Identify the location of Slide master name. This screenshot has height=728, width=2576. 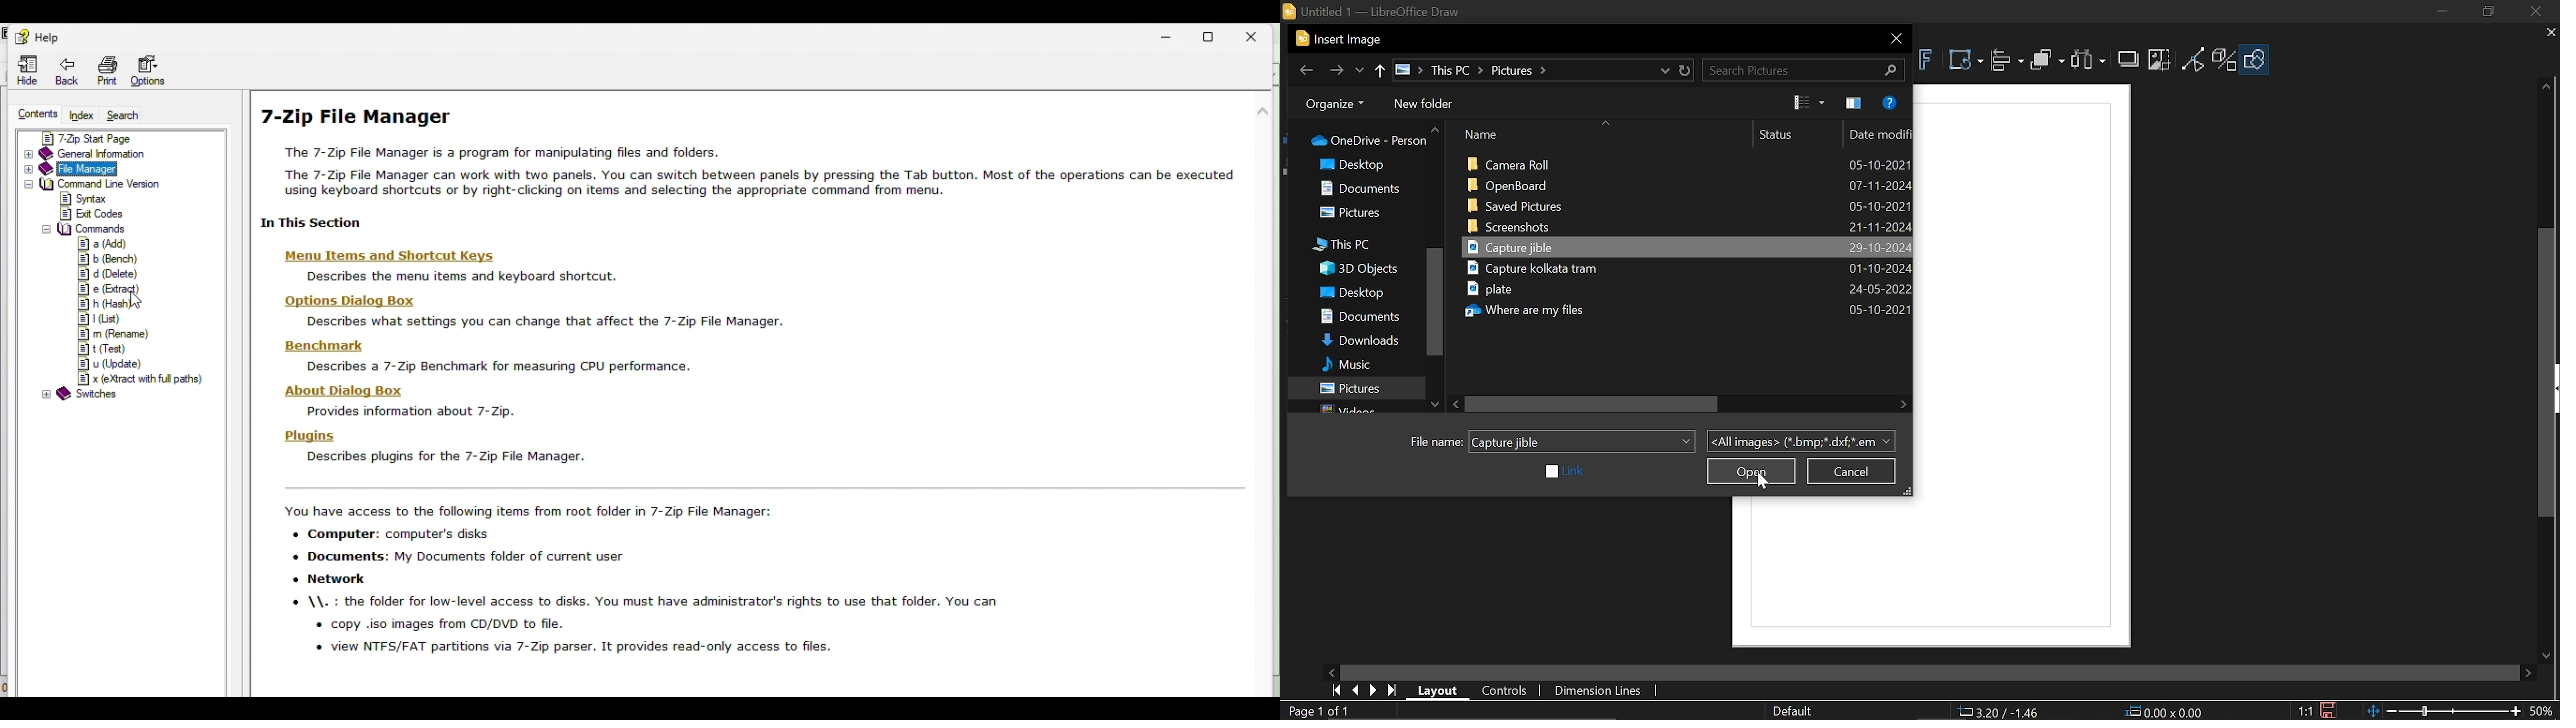
(1791, 712).